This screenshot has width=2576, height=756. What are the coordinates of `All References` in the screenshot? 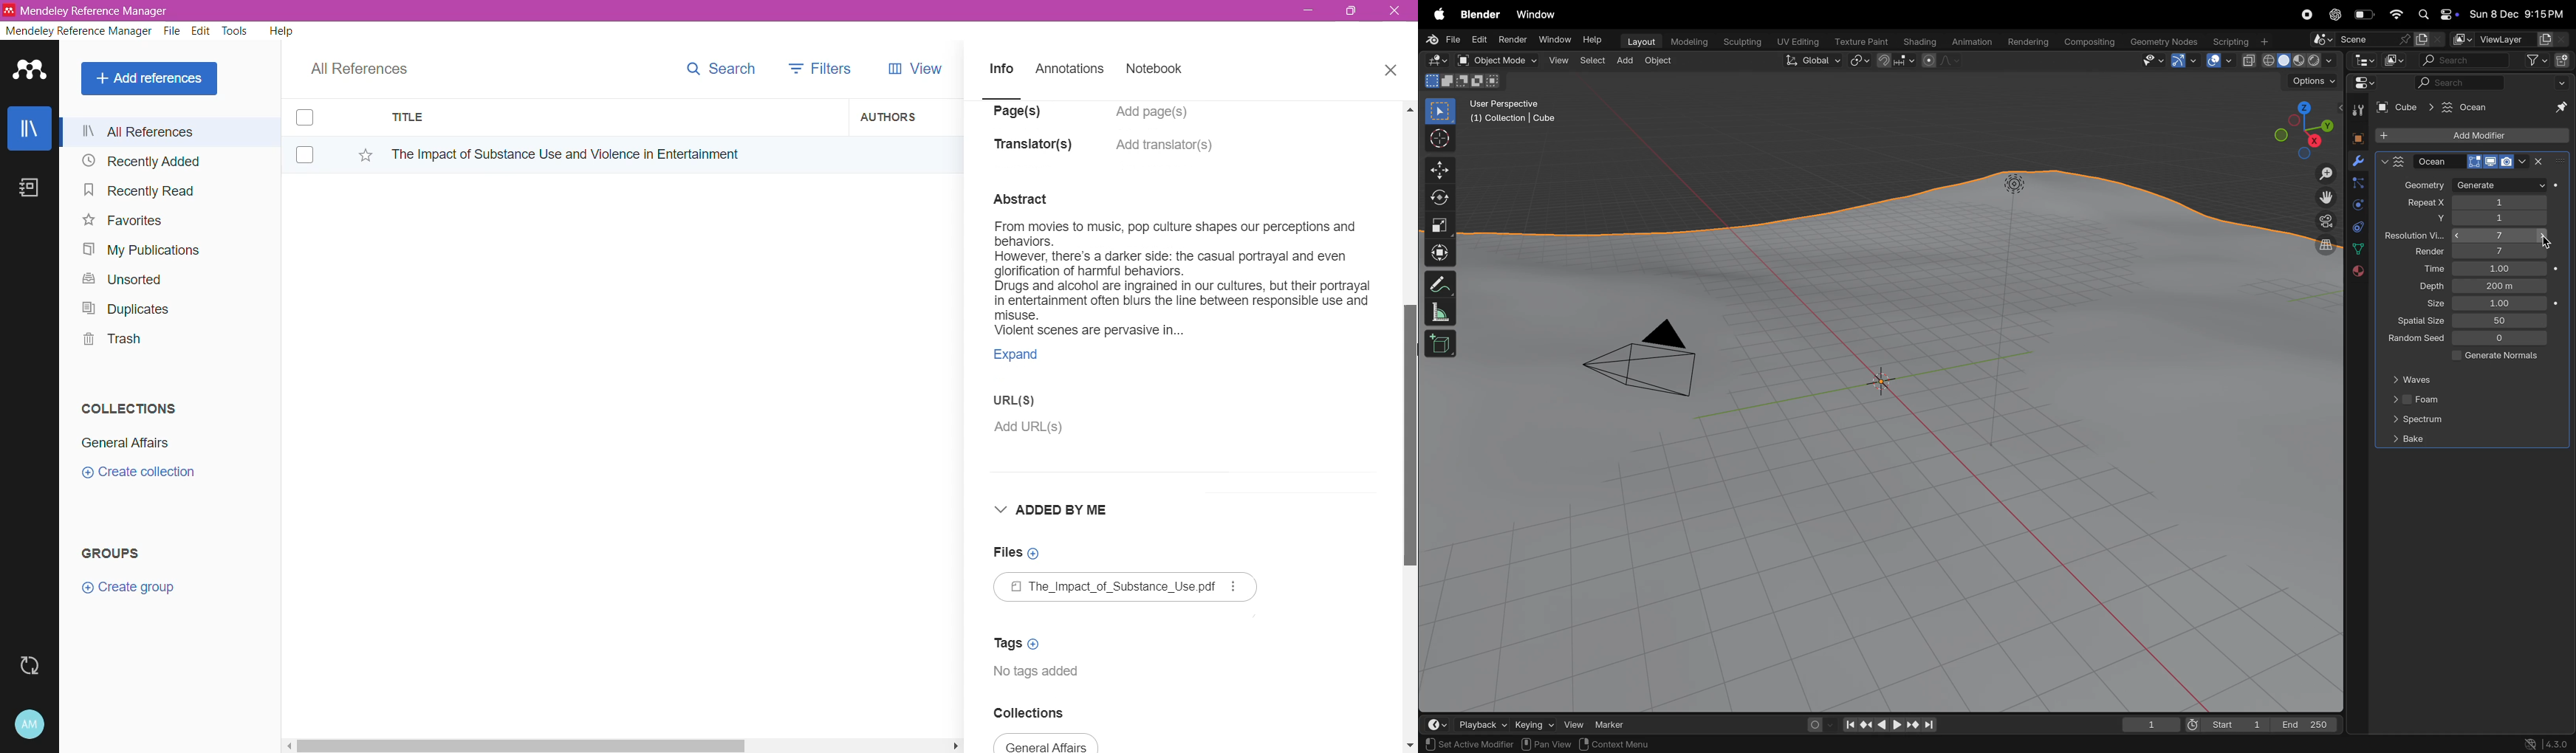 It's located at (369, 65).